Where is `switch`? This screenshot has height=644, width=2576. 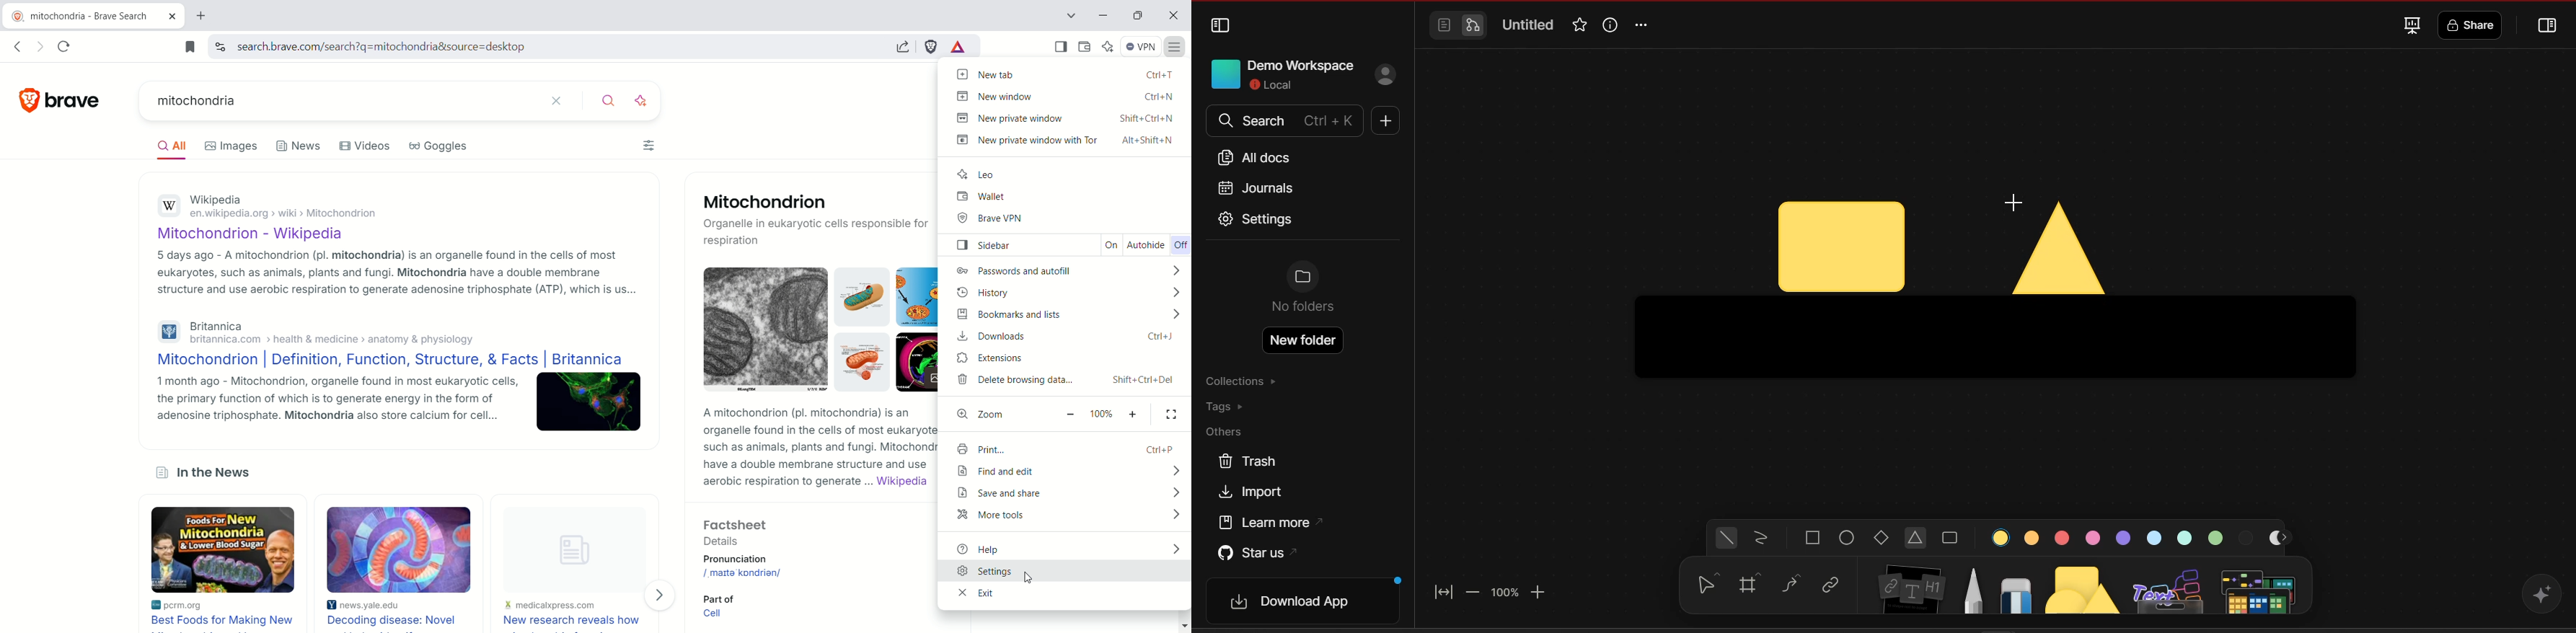 switch is located at coordinates (1457, 26).